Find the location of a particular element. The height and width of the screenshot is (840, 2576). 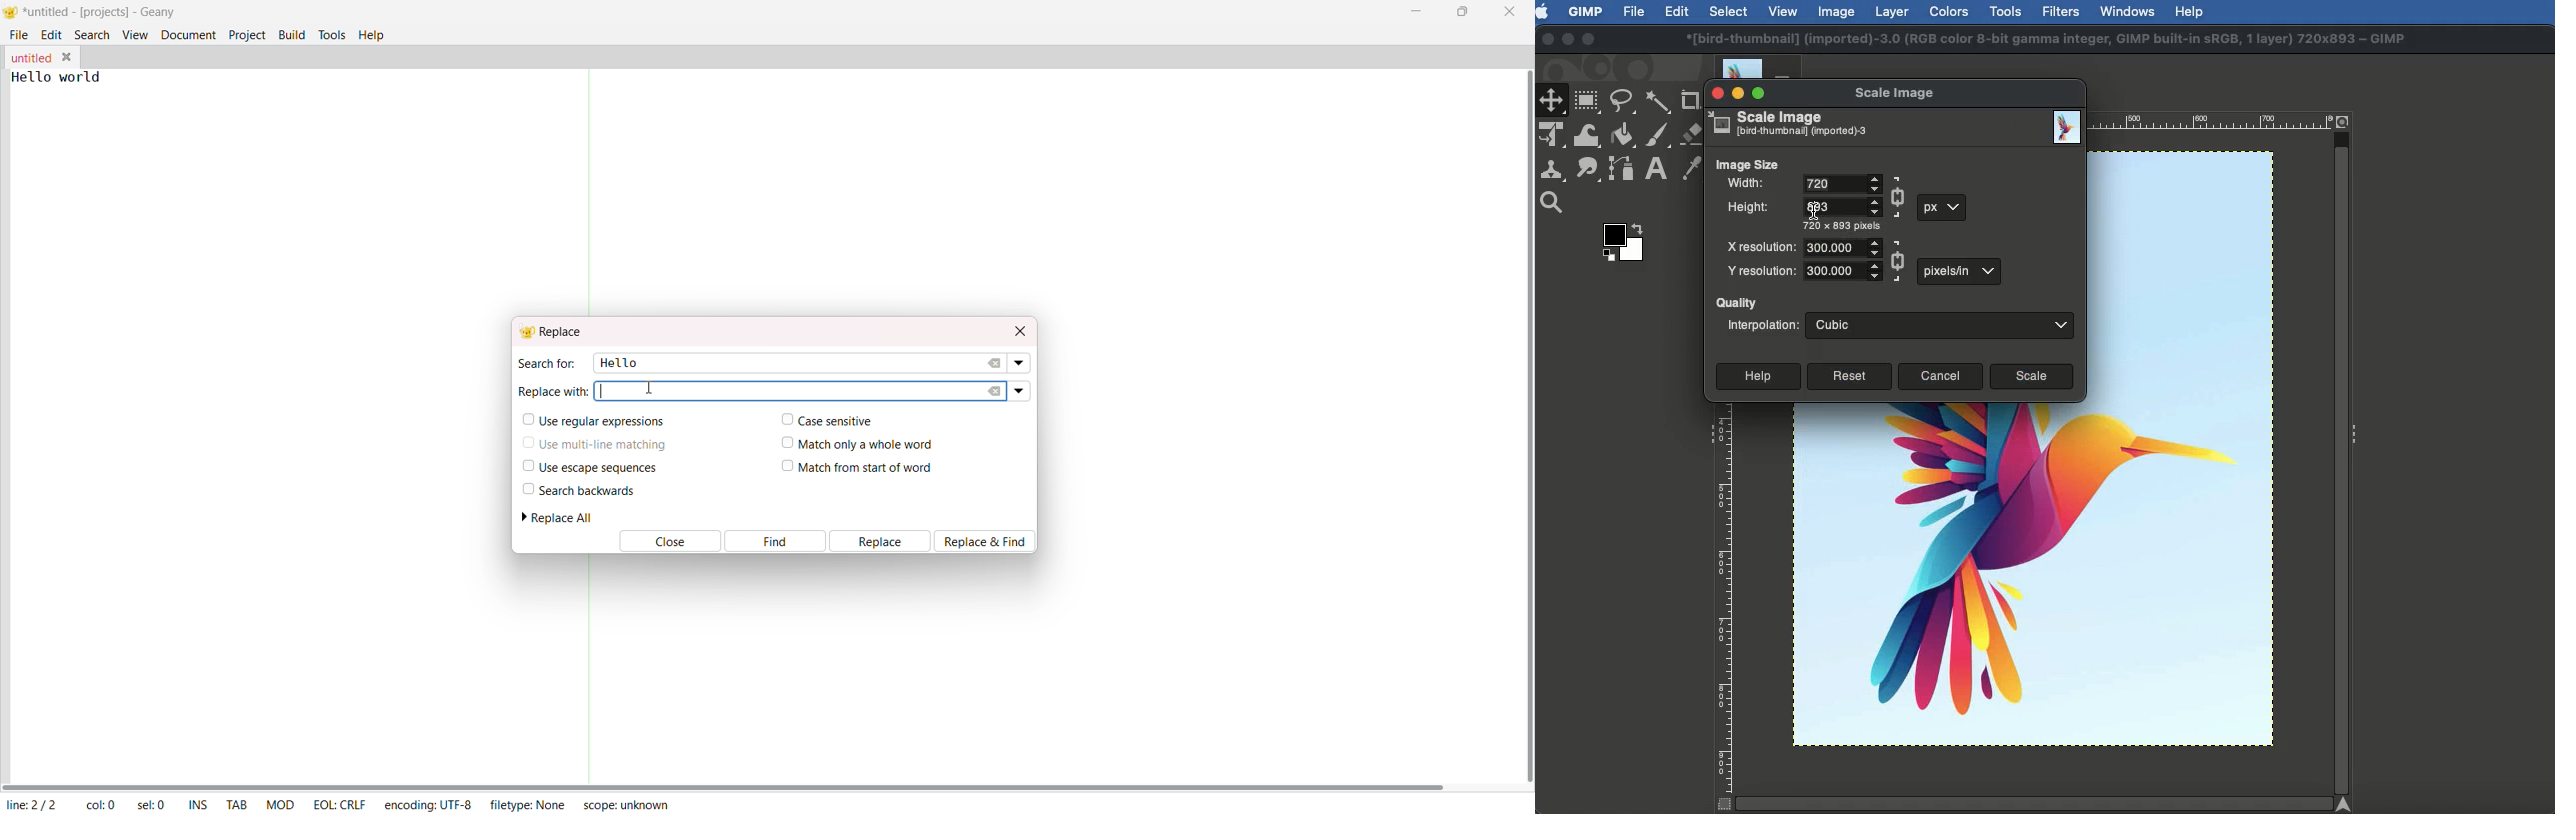

Scroll is located at coordinates (2343, 459).